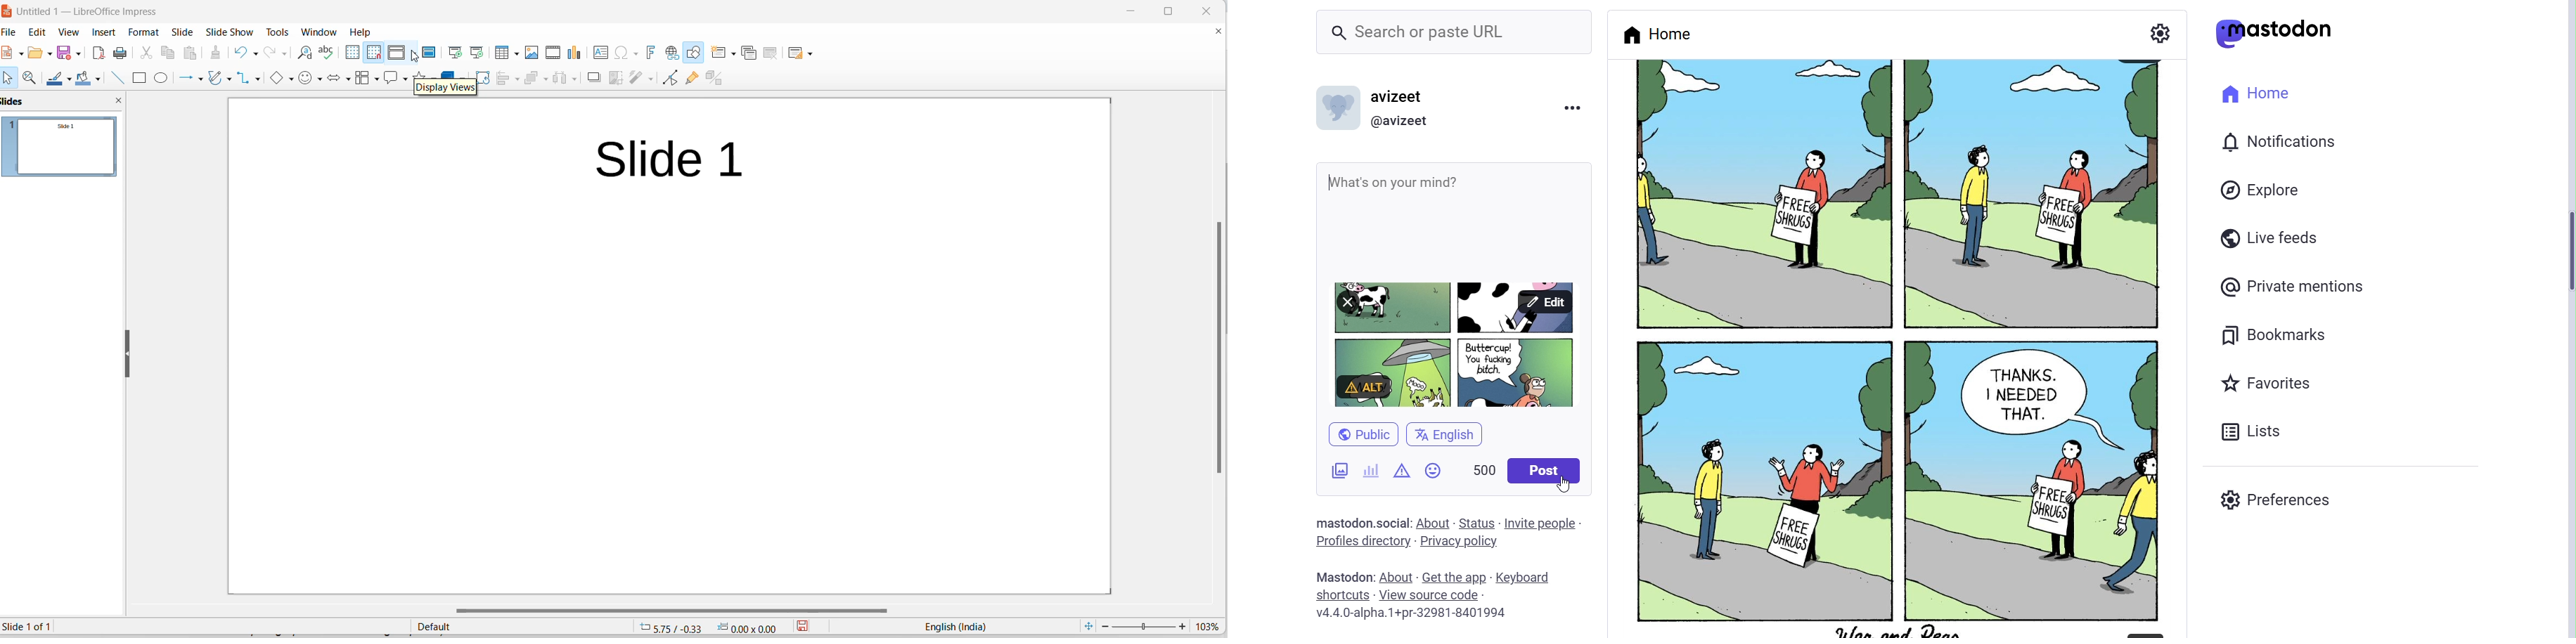 This screenshot has width=2576, height=644. I want to click on save, so click(65, 52).